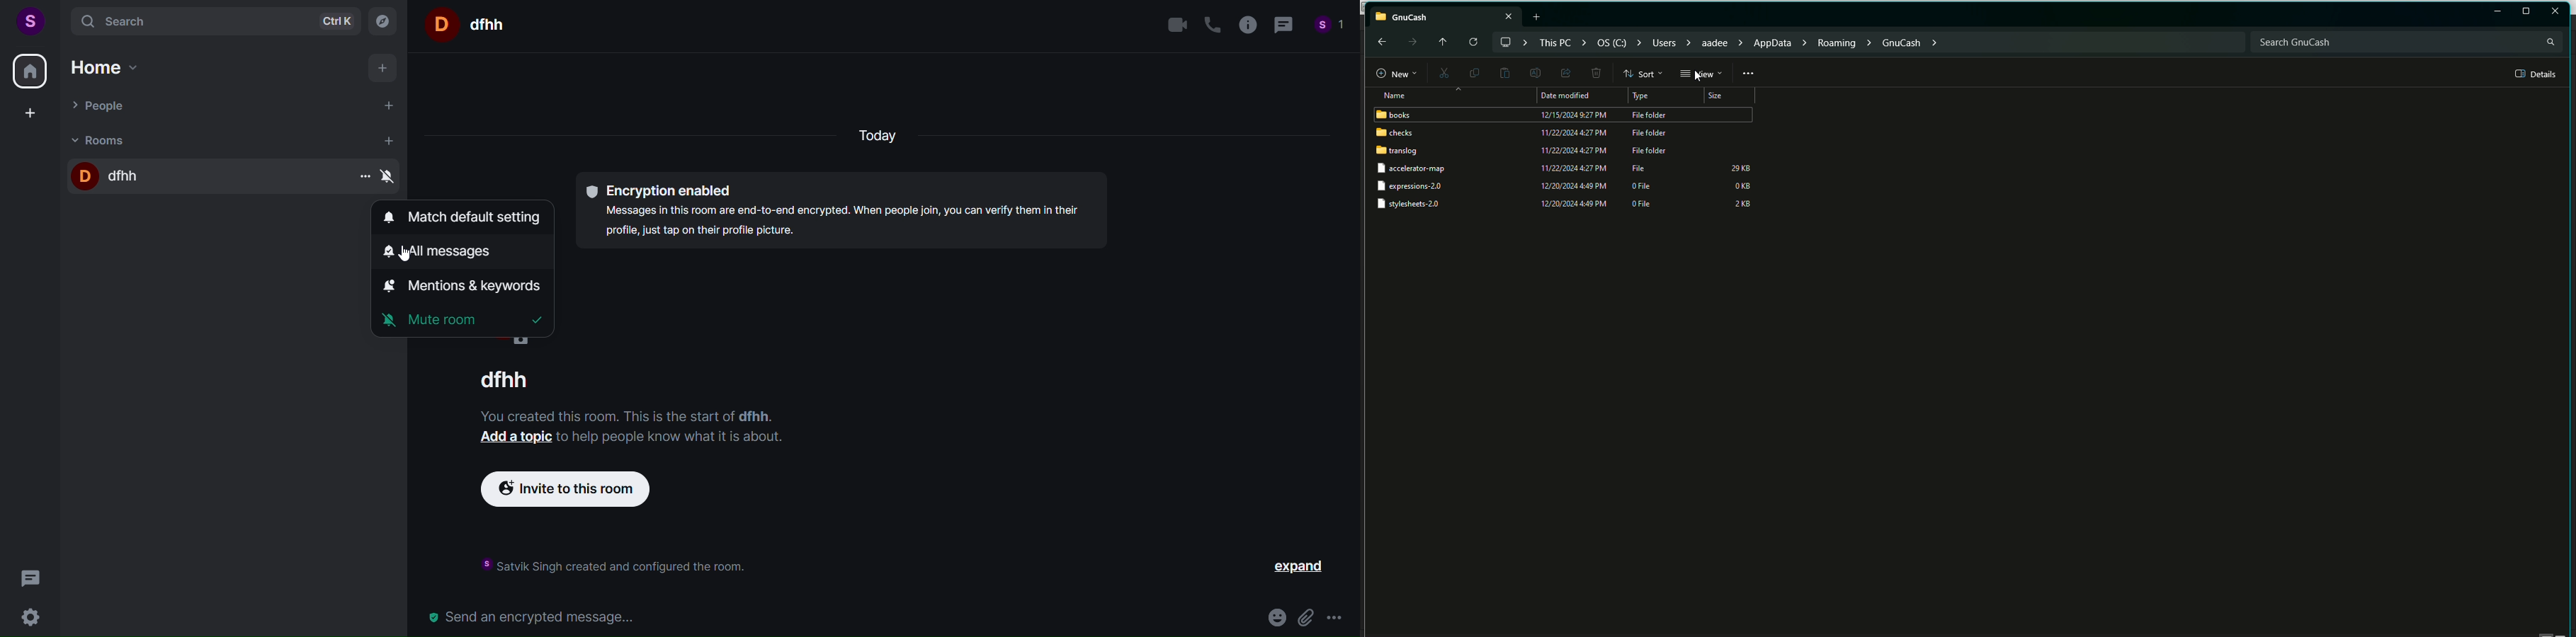 This screenshot has width=2576, height=644. What do you see at coordinates (1390, 74) in the screenshot?
I see `New` at bounding box center [1390, 74].